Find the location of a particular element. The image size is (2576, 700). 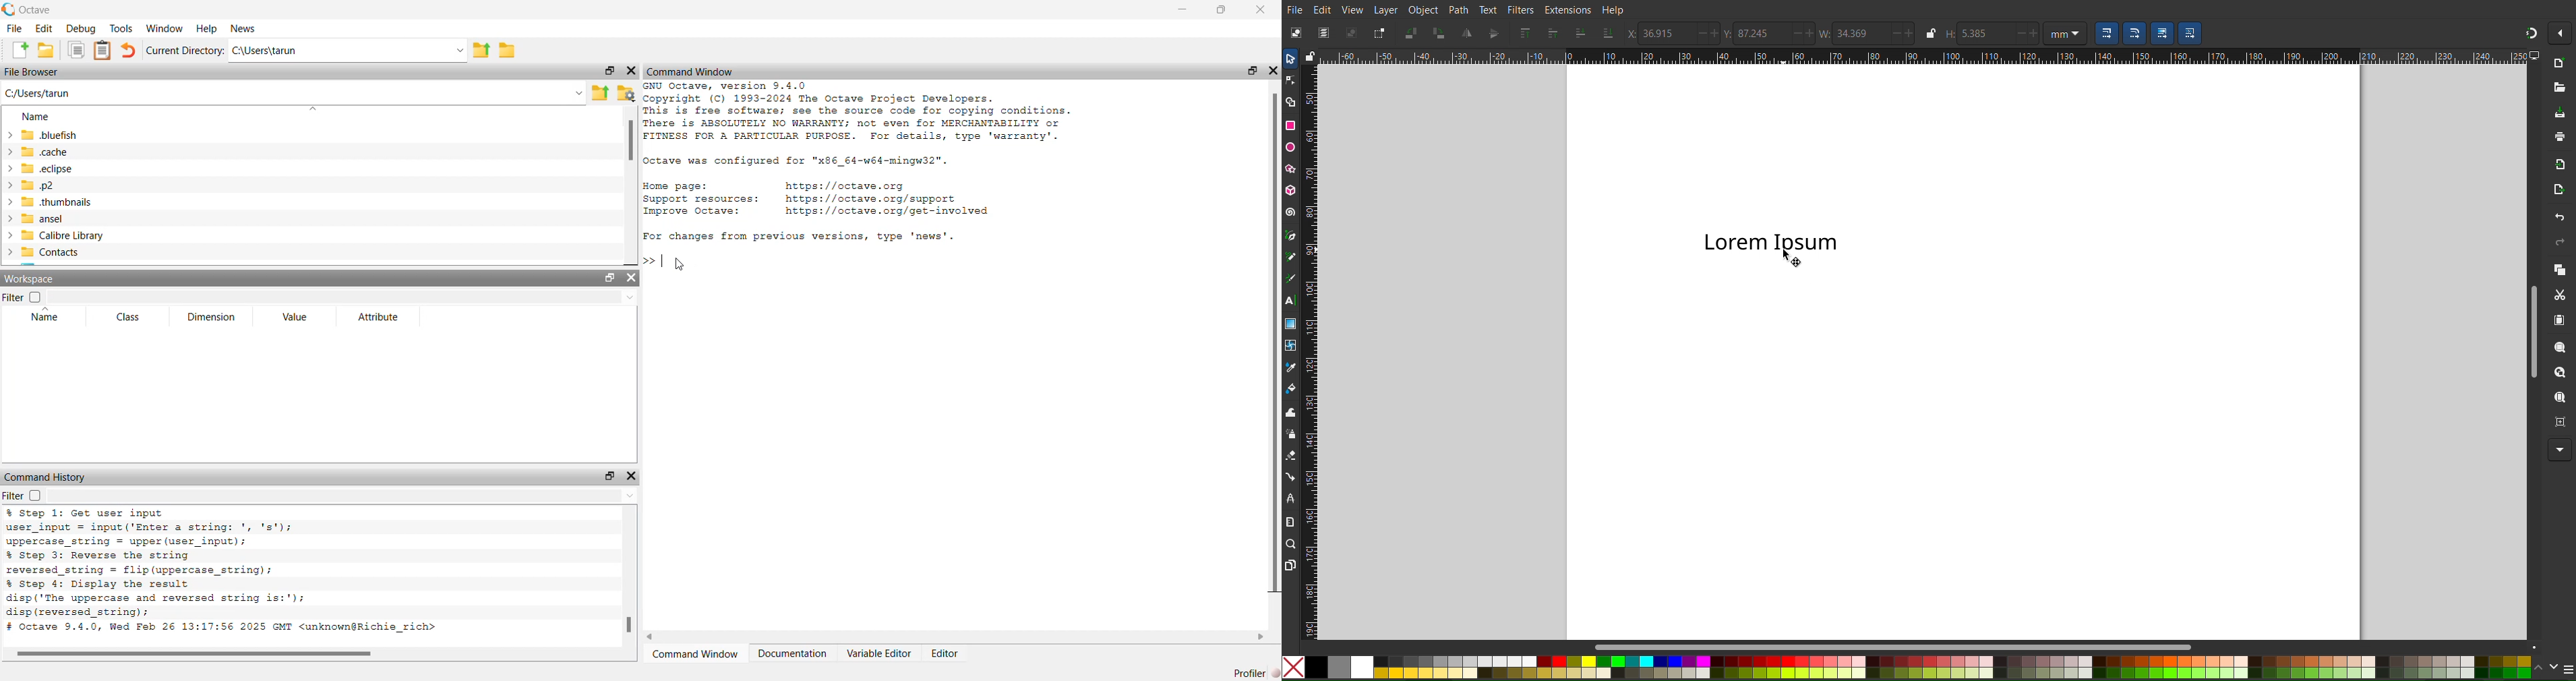

Text is located at coordinates (1772, 242).